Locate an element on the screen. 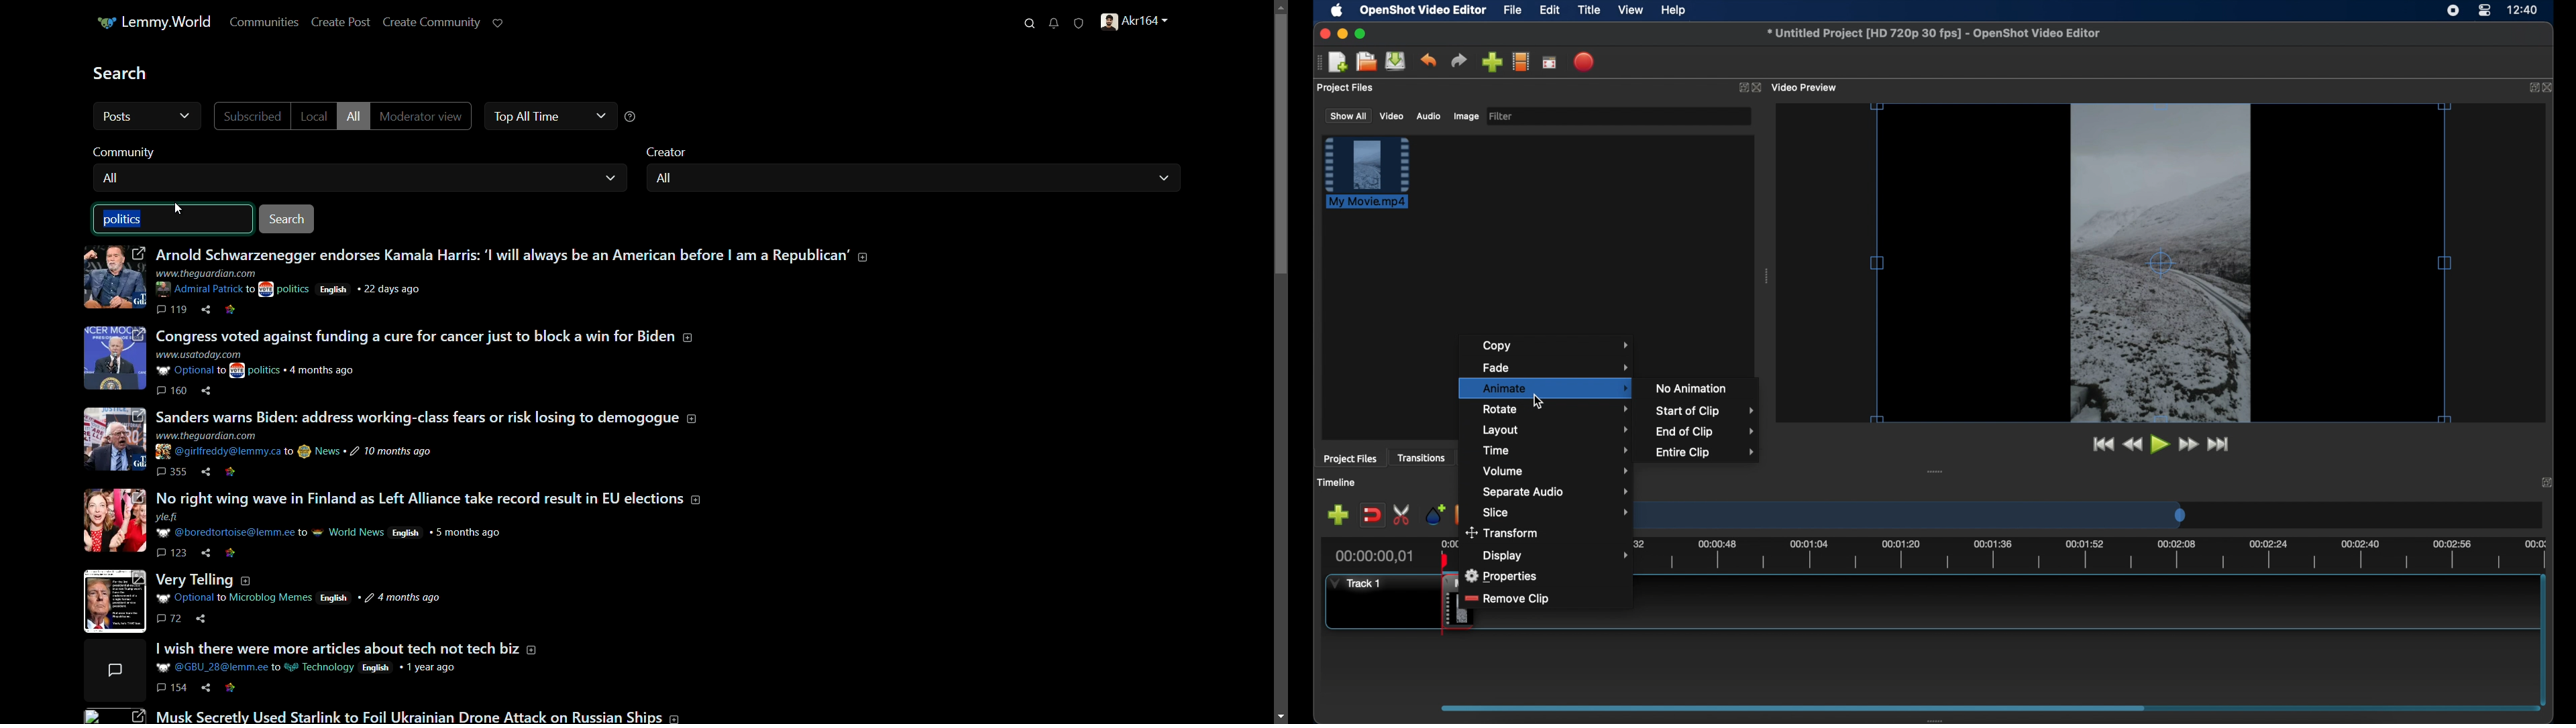  drag handle is located at coordinates (1318, 62).